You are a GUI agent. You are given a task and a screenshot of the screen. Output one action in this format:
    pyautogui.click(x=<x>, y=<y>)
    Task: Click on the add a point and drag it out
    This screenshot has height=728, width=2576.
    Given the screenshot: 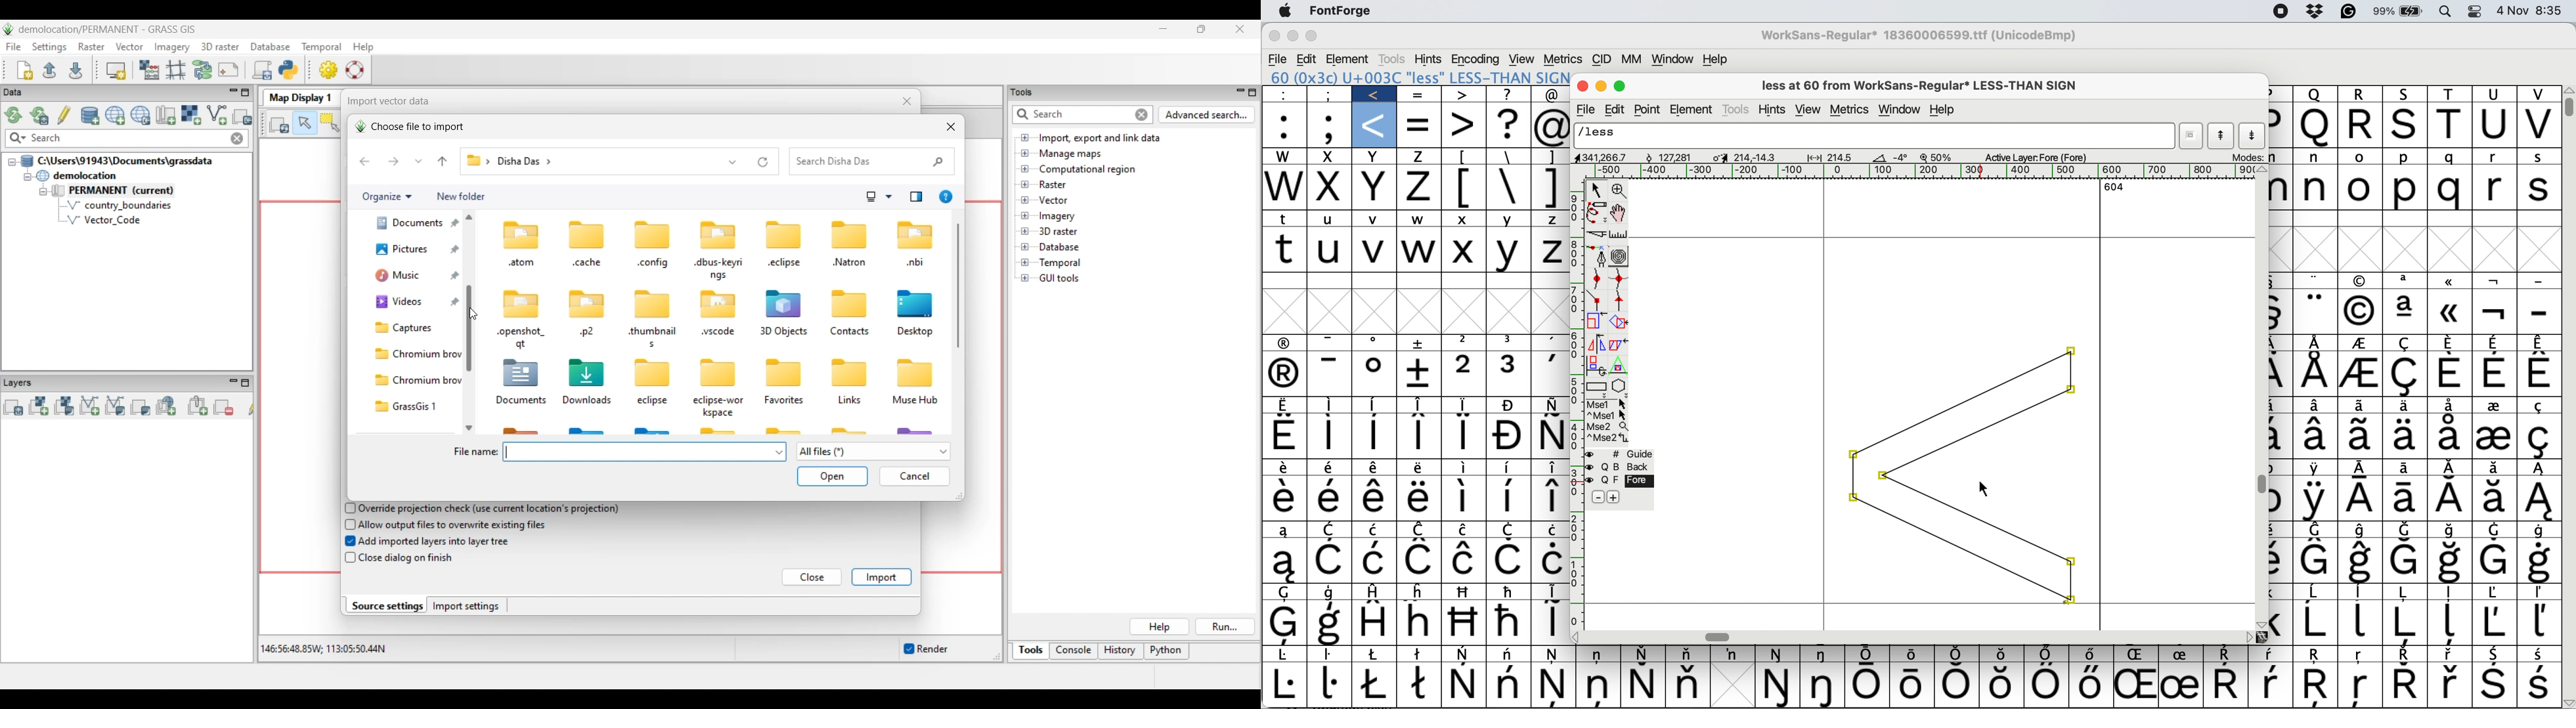 What is the action you would take?
    pyautogui.click(x=1599, y=257)
    